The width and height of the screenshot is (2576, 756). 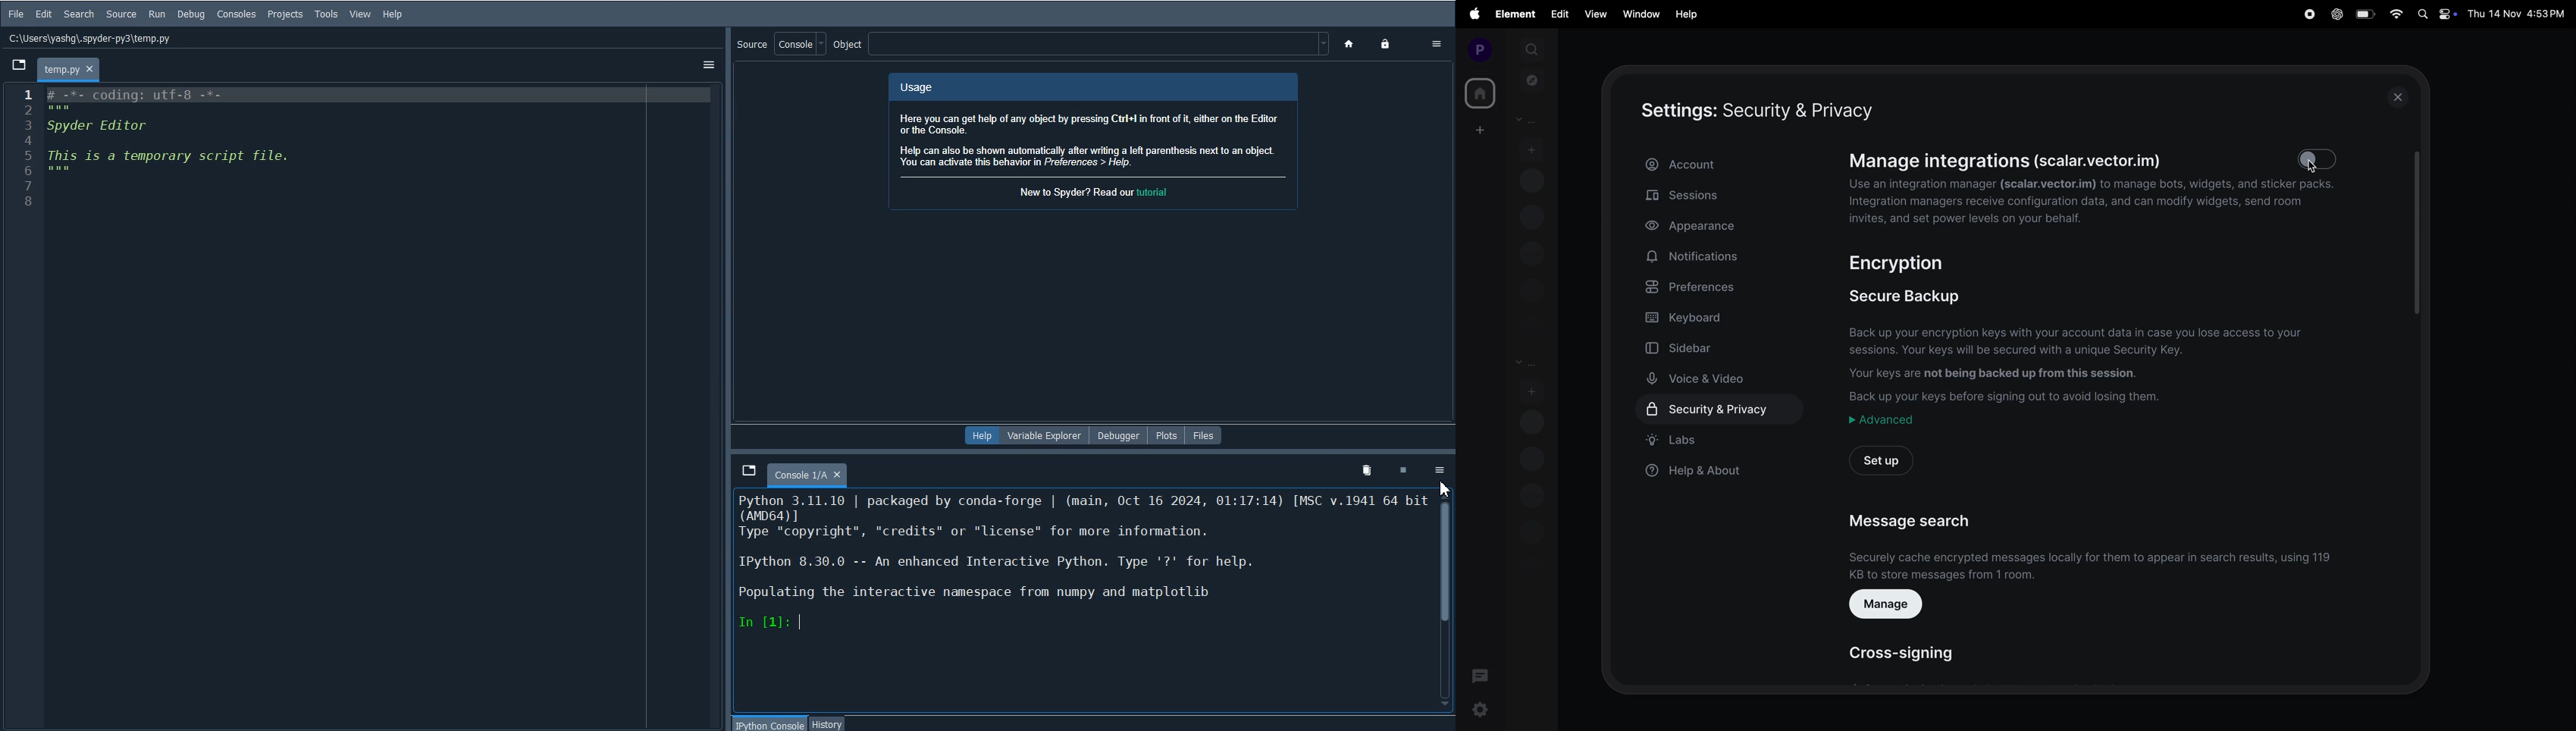 I want to click on Source, so click(x=782, y=44).